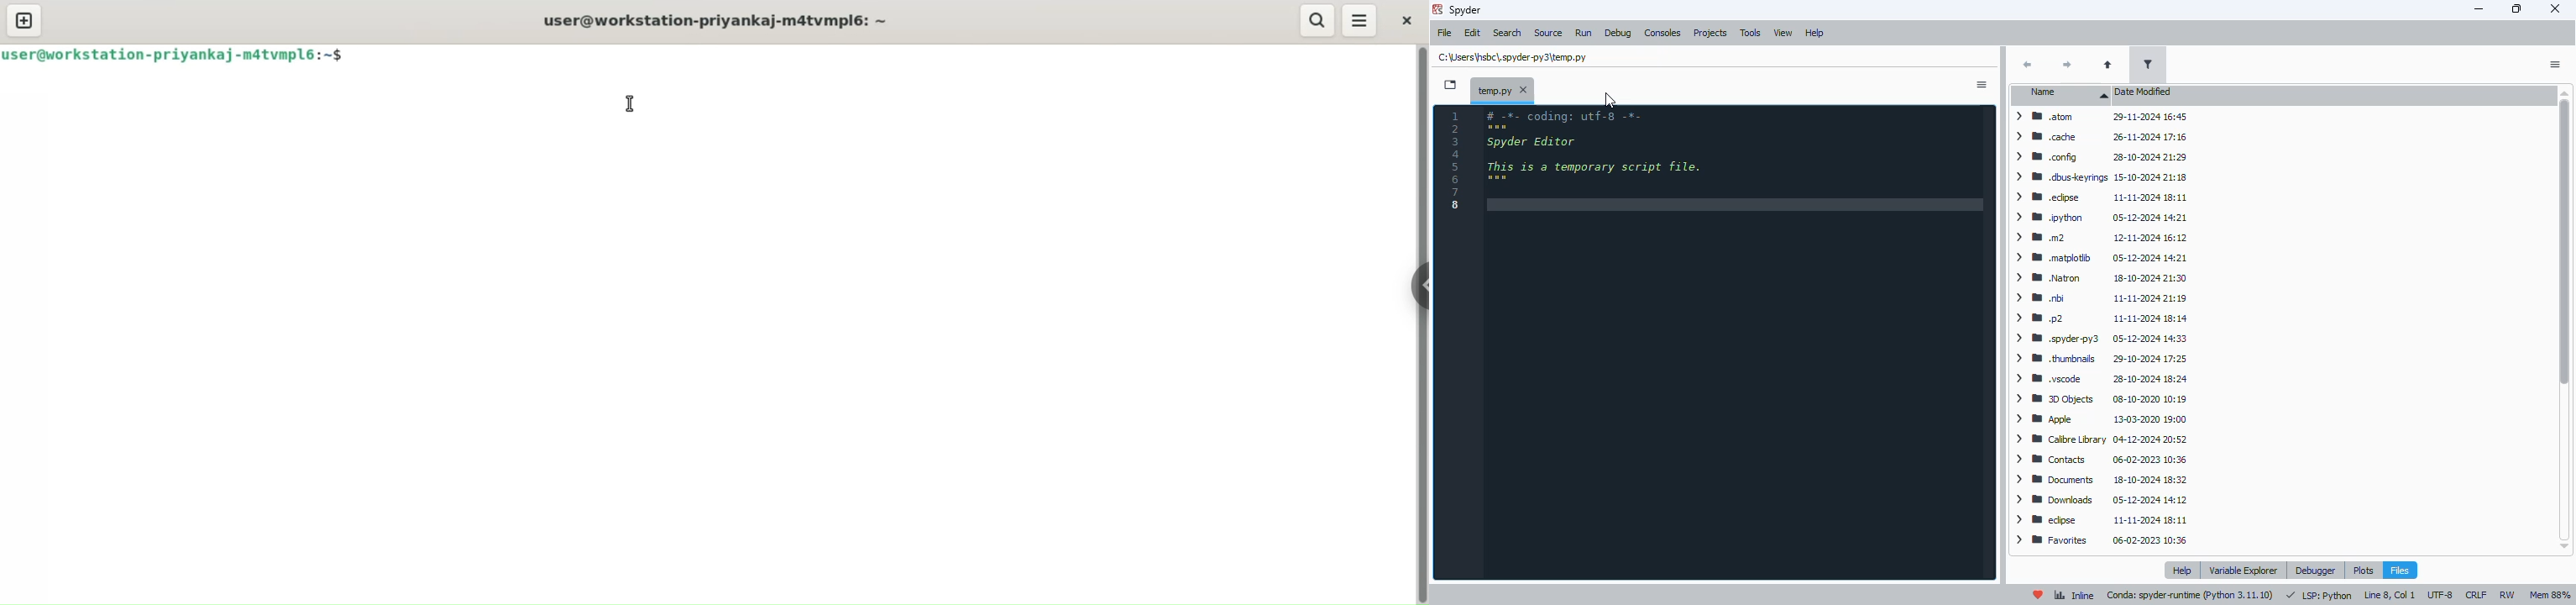 Image resolution: width=2576 pixels, height=616 pixels. What do you see at coordinates (1663, 33) in the screenshot?
I see `consoles` at bounding box center [1663, 33].